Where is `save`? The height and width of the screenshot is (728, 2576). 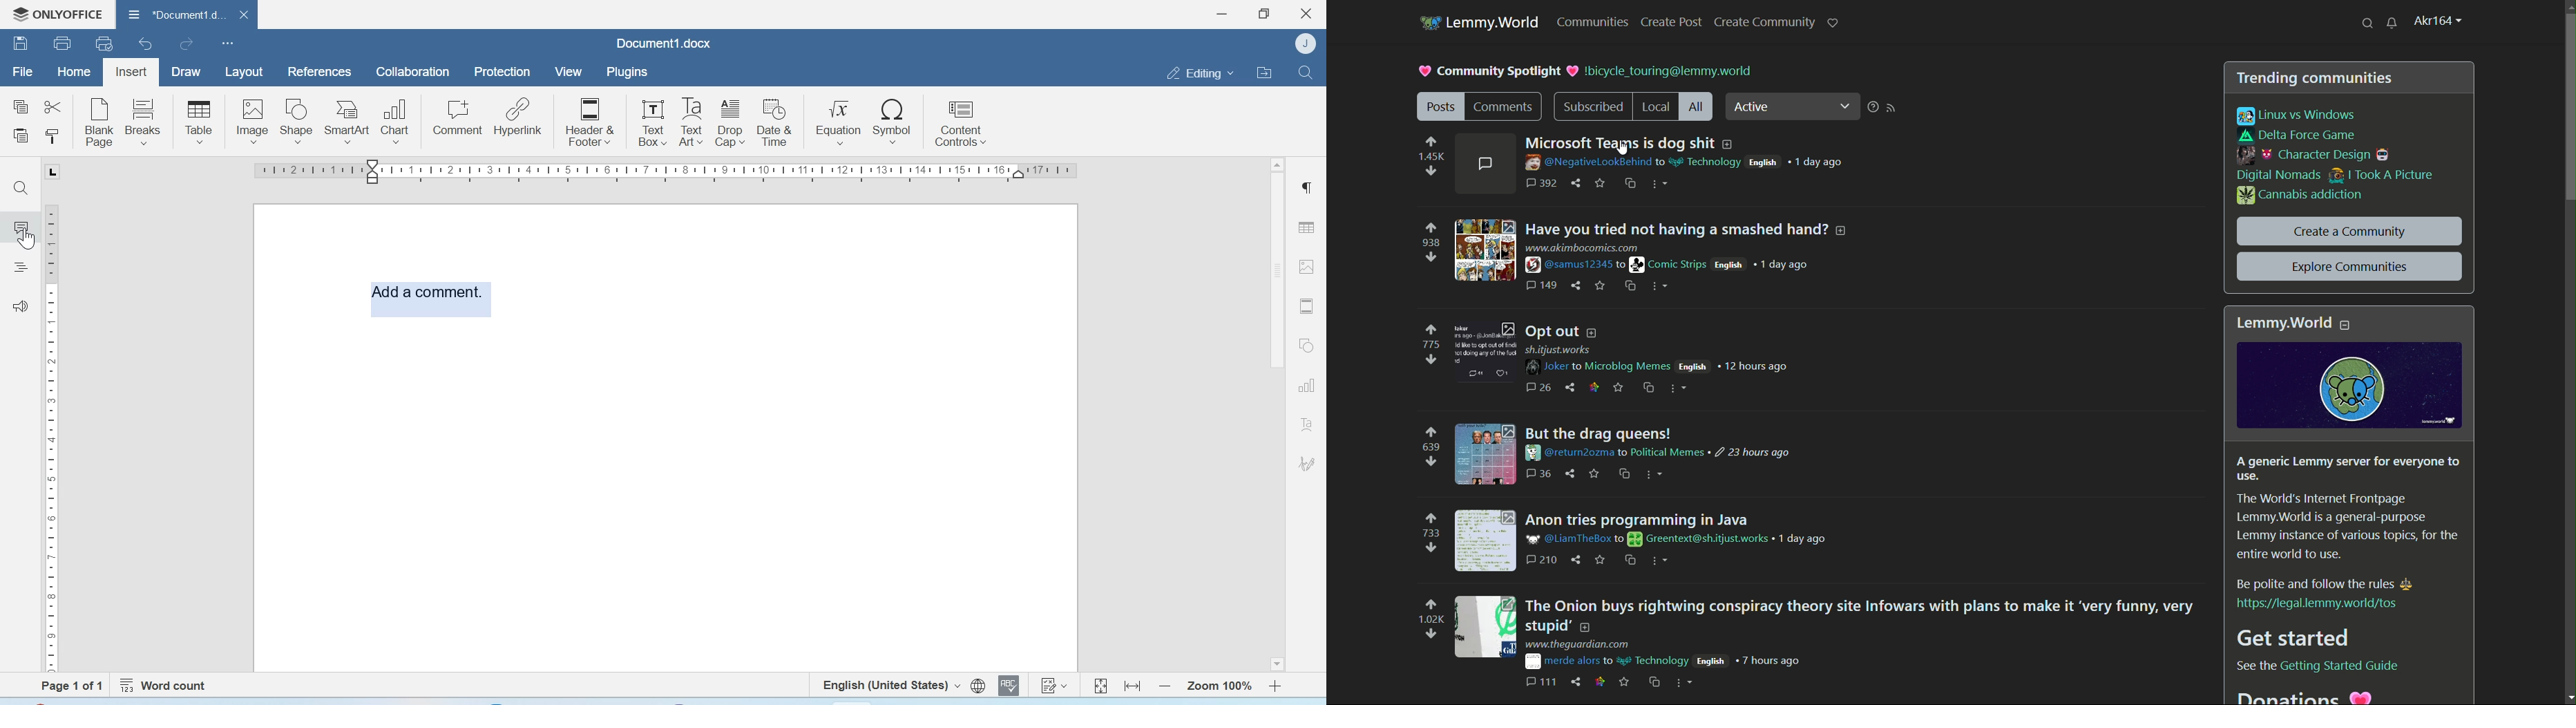
save is located at coordinates (1619, 387).